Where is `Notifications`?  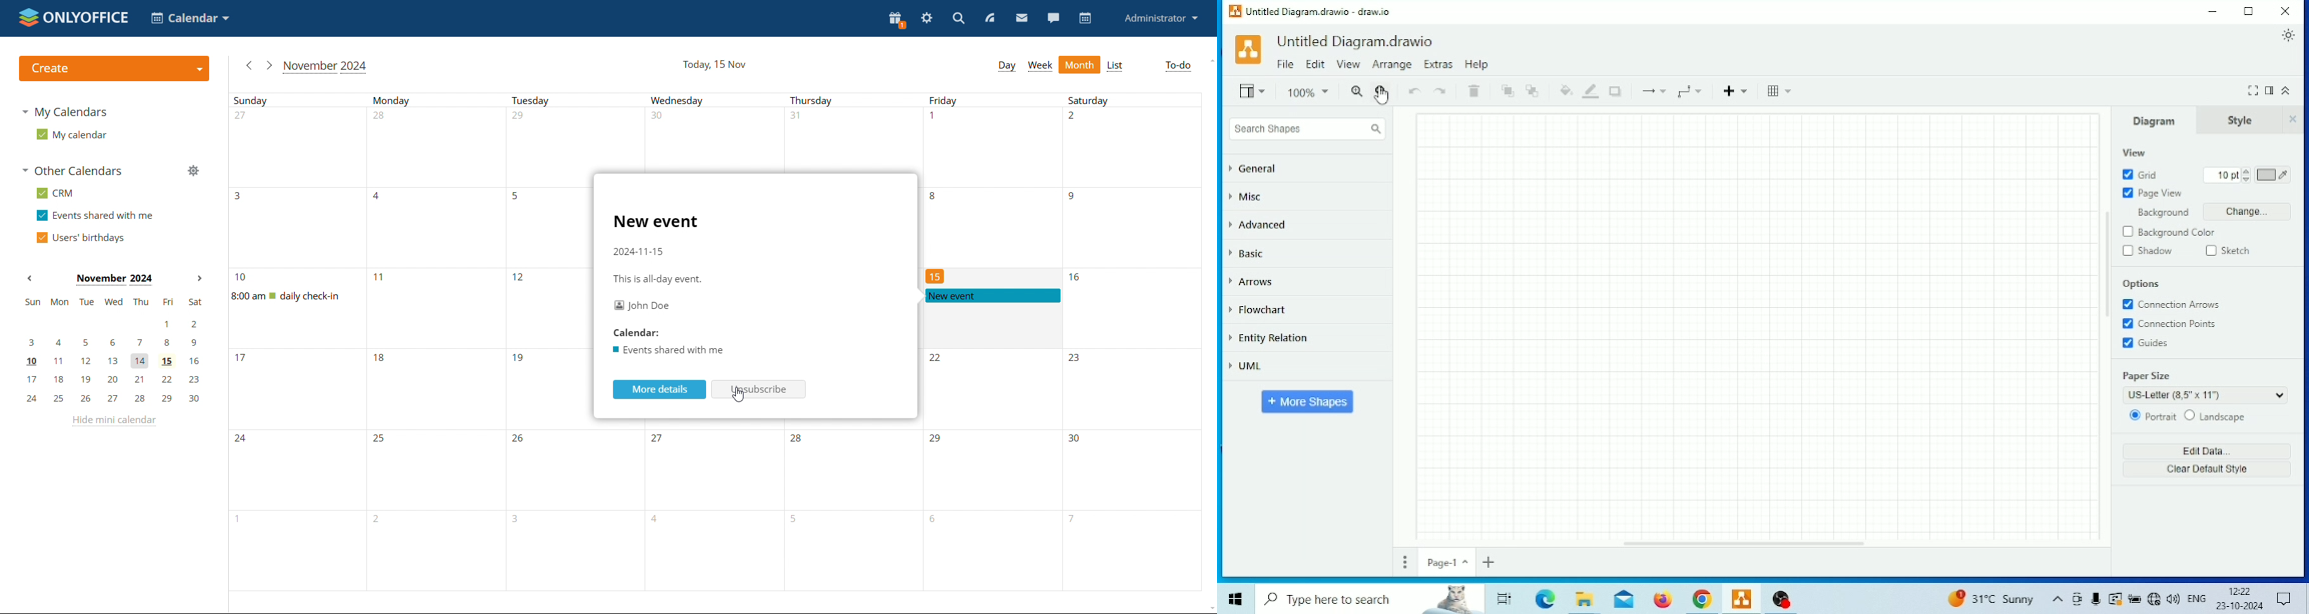
Notifications is located at coordinates (2285, 598).